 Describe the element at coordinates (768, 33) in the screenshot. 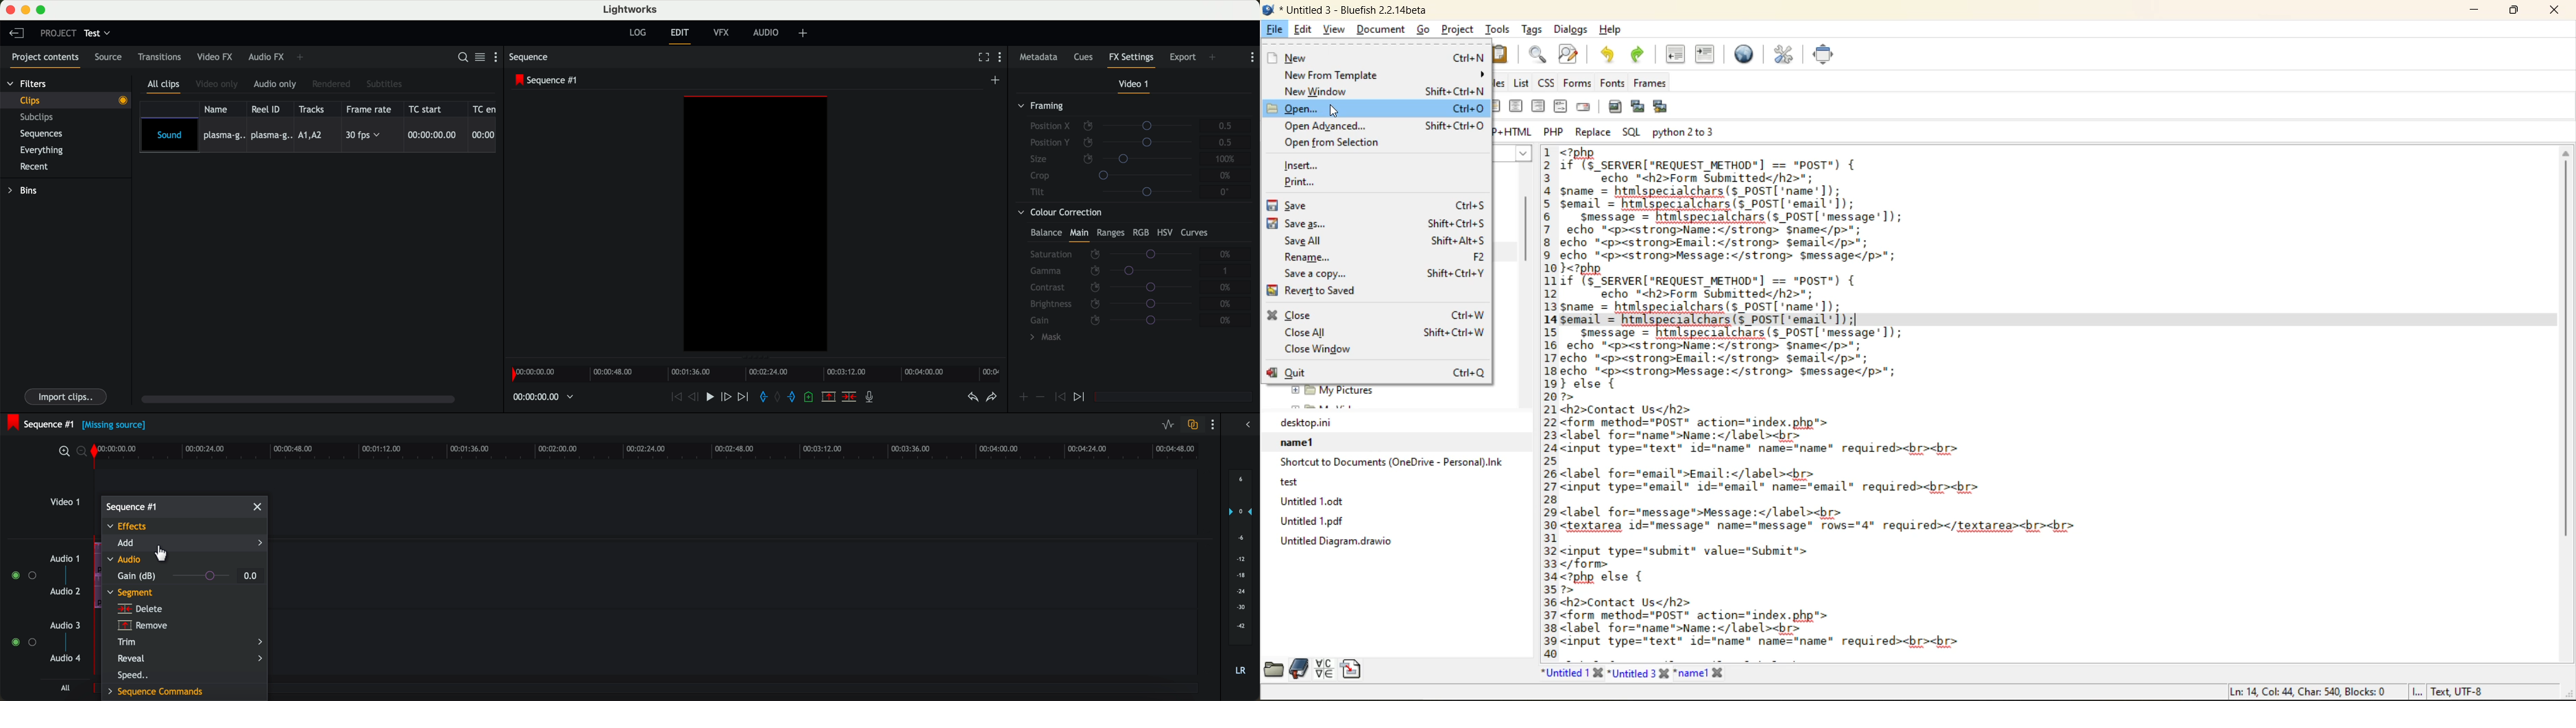

I see `audio` at that location.